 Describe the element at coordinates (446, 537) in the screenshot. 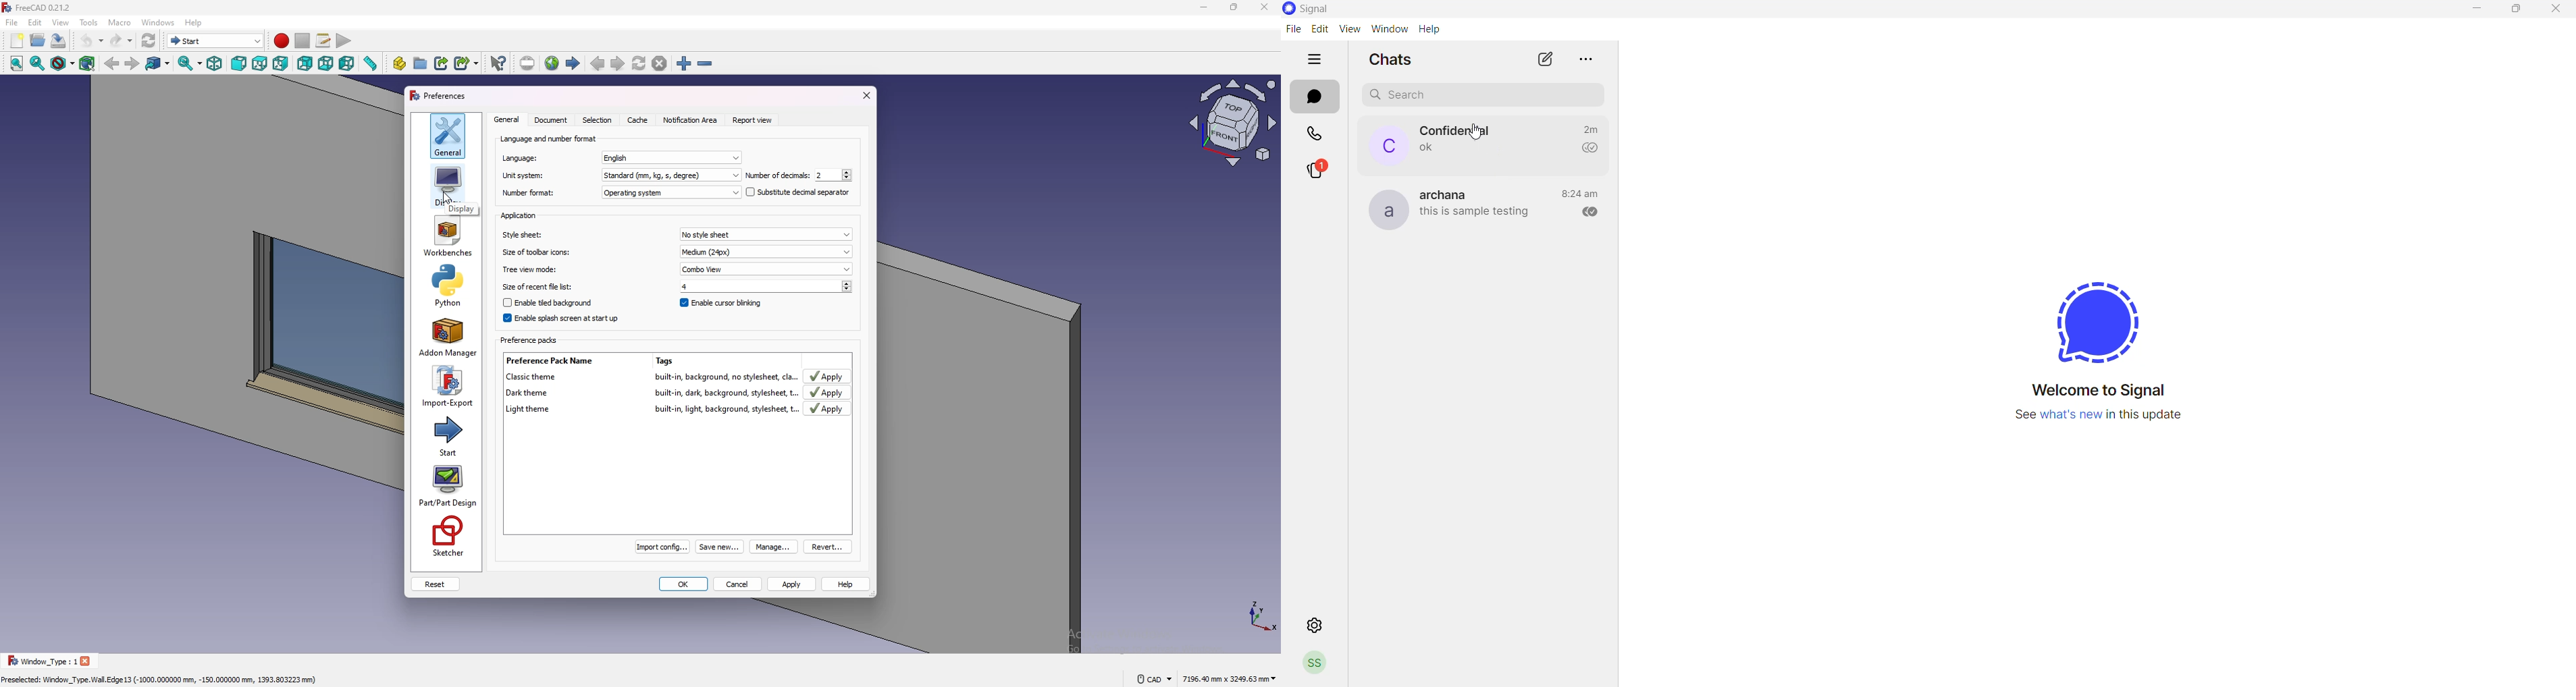

I see `sketcher` at that location.